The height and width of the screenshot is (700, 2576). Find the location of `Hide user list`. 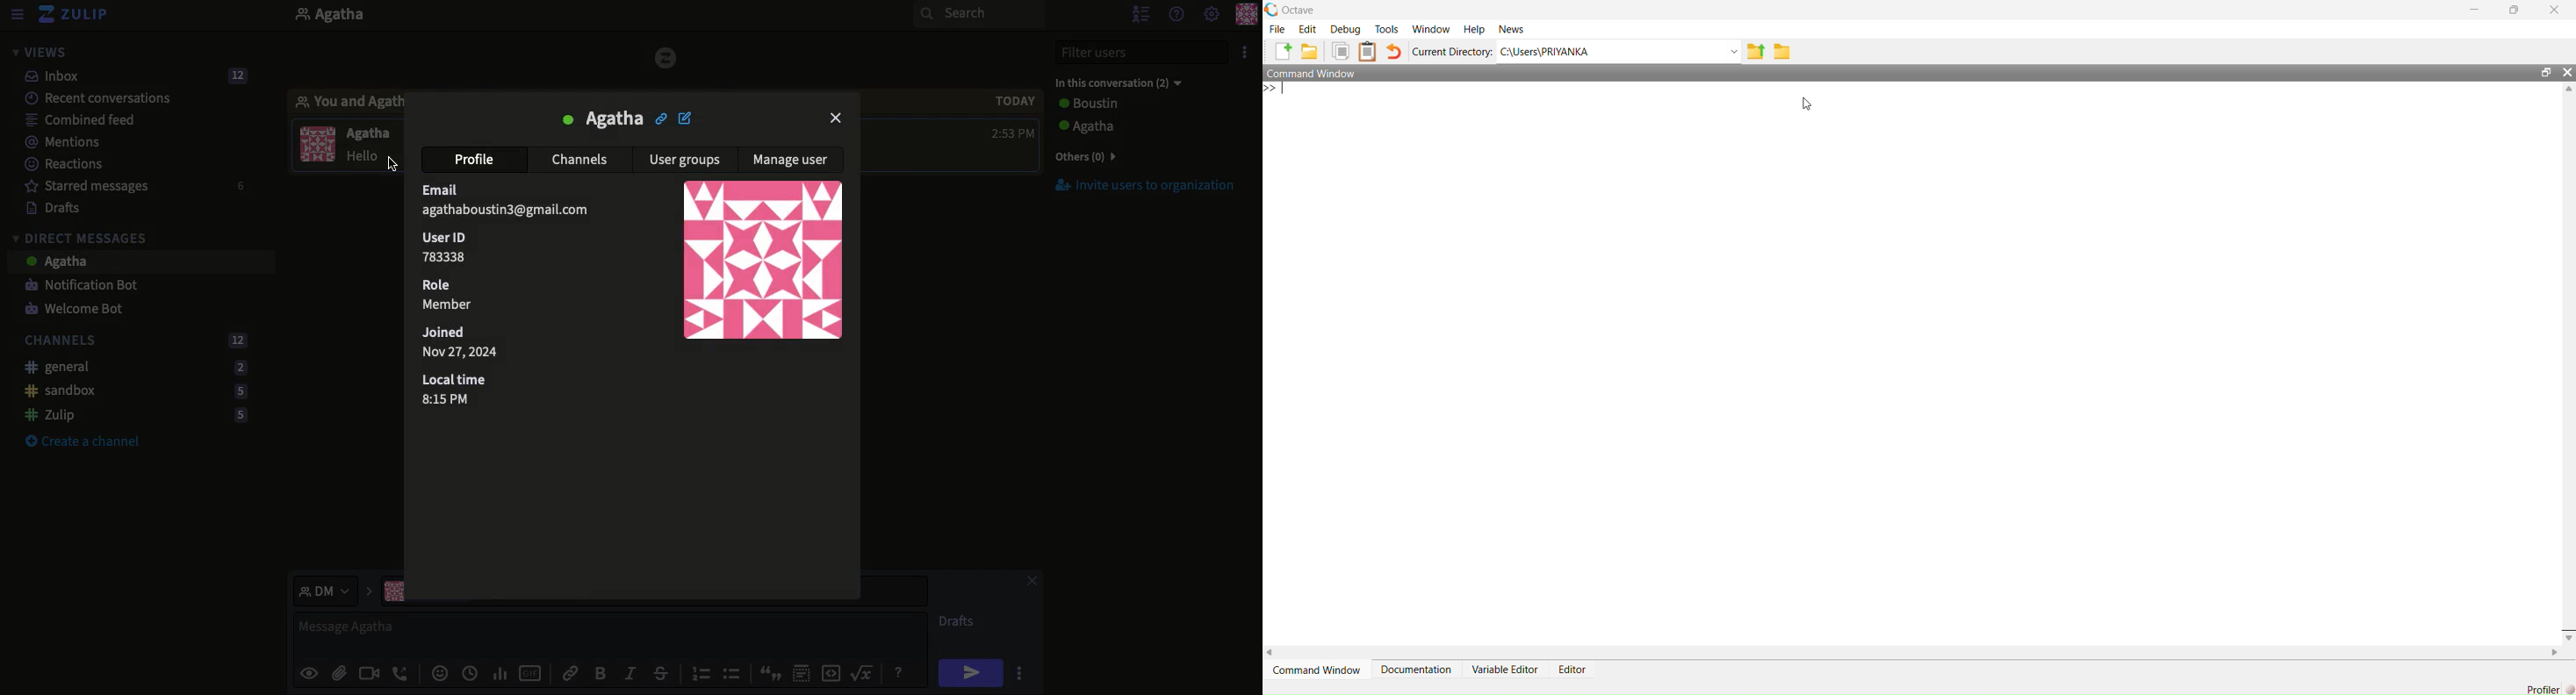

Hide user list is located at coordinates (1140, 15).